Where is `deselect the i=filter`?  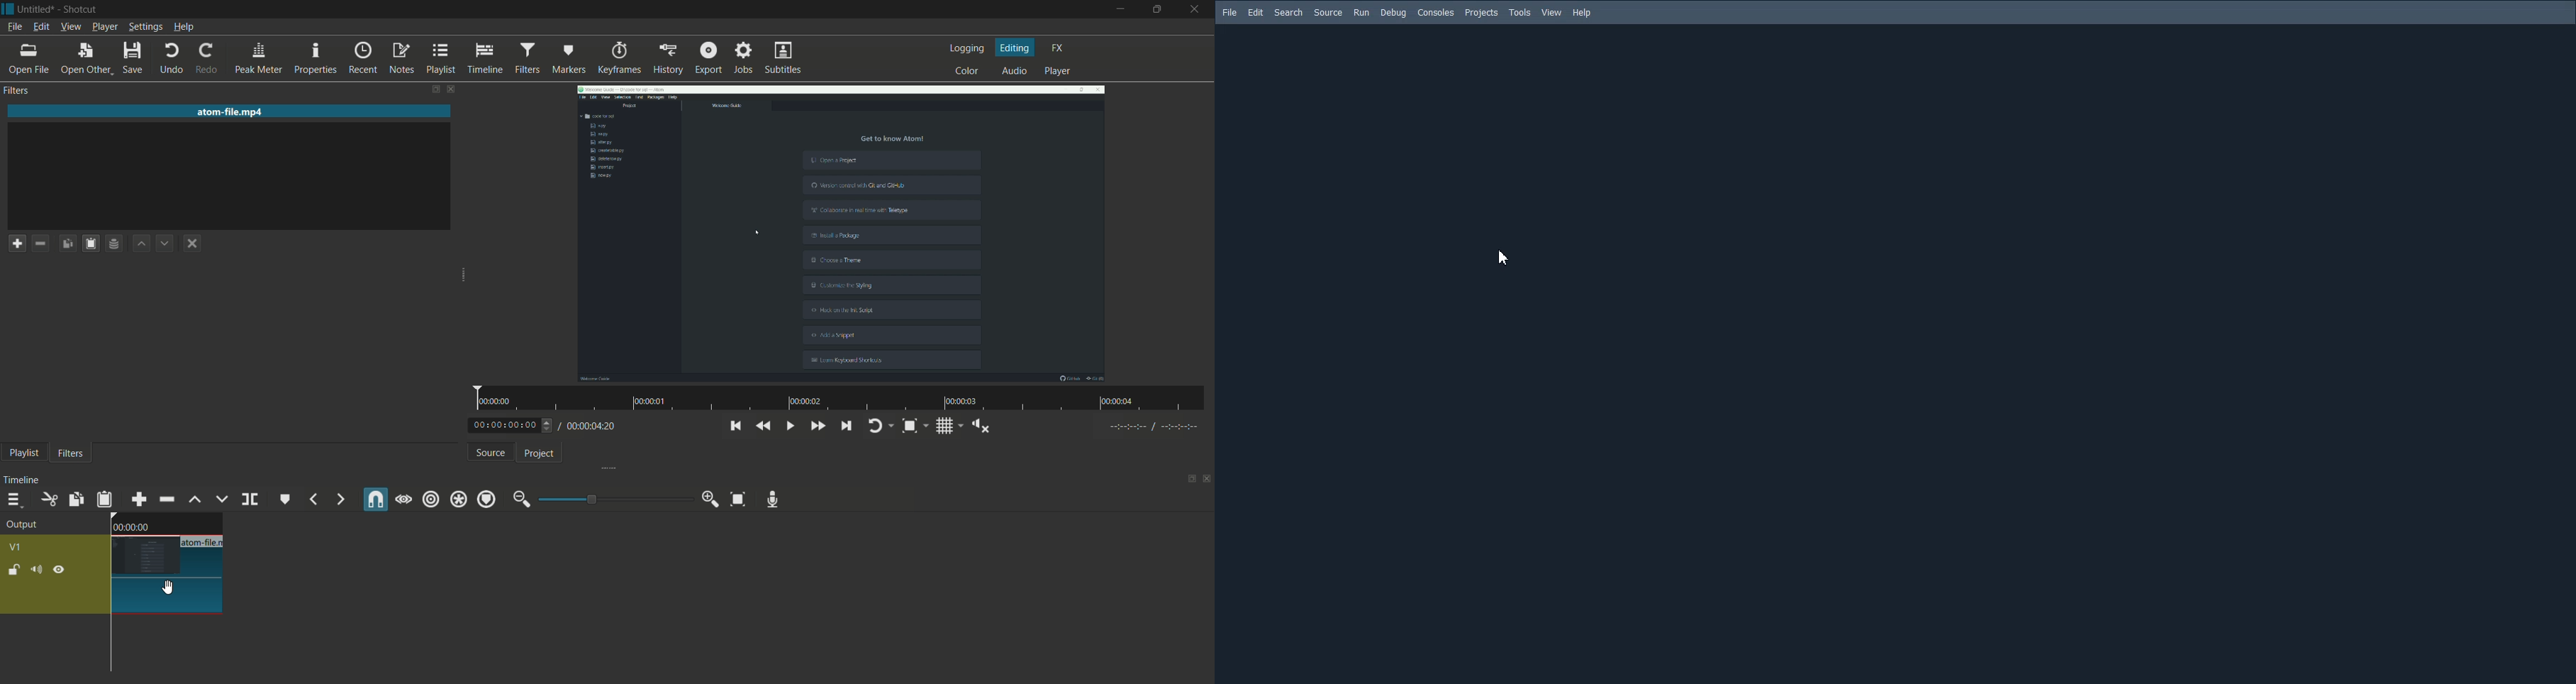
deselect the i=filter is located at coordinates (193, 243).